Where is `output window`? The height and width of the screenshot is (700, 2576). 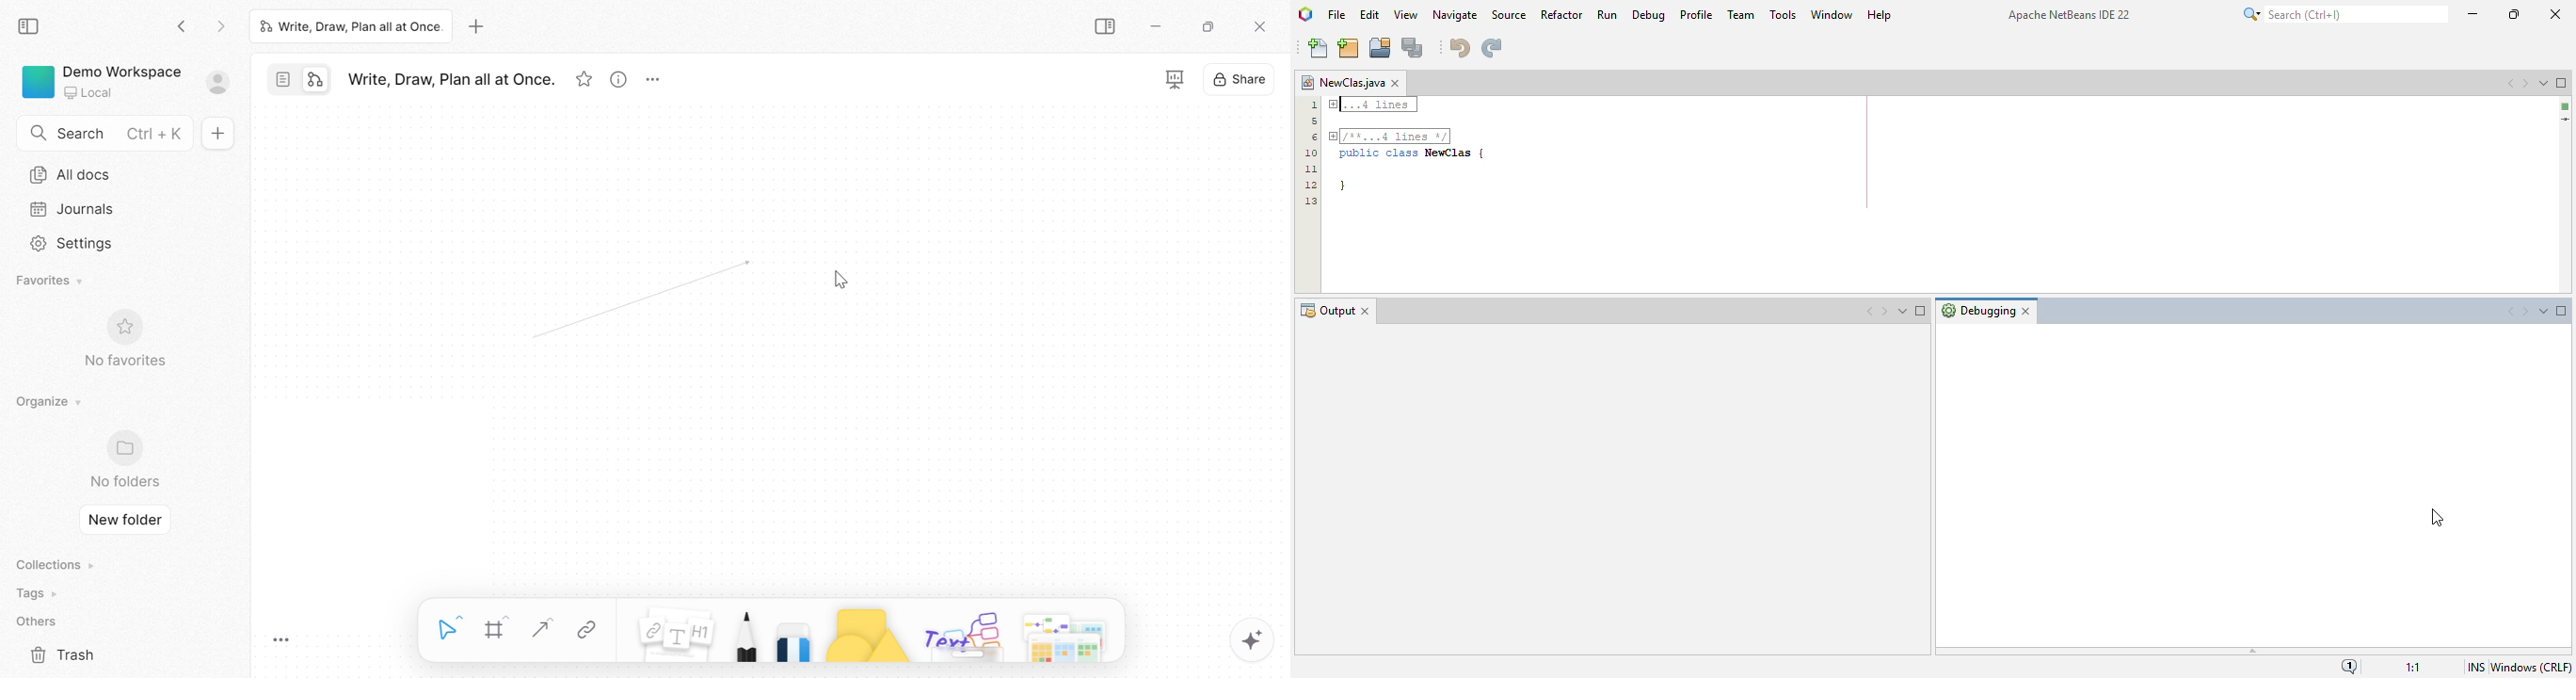
output window is located at coordinates (1612, 491).